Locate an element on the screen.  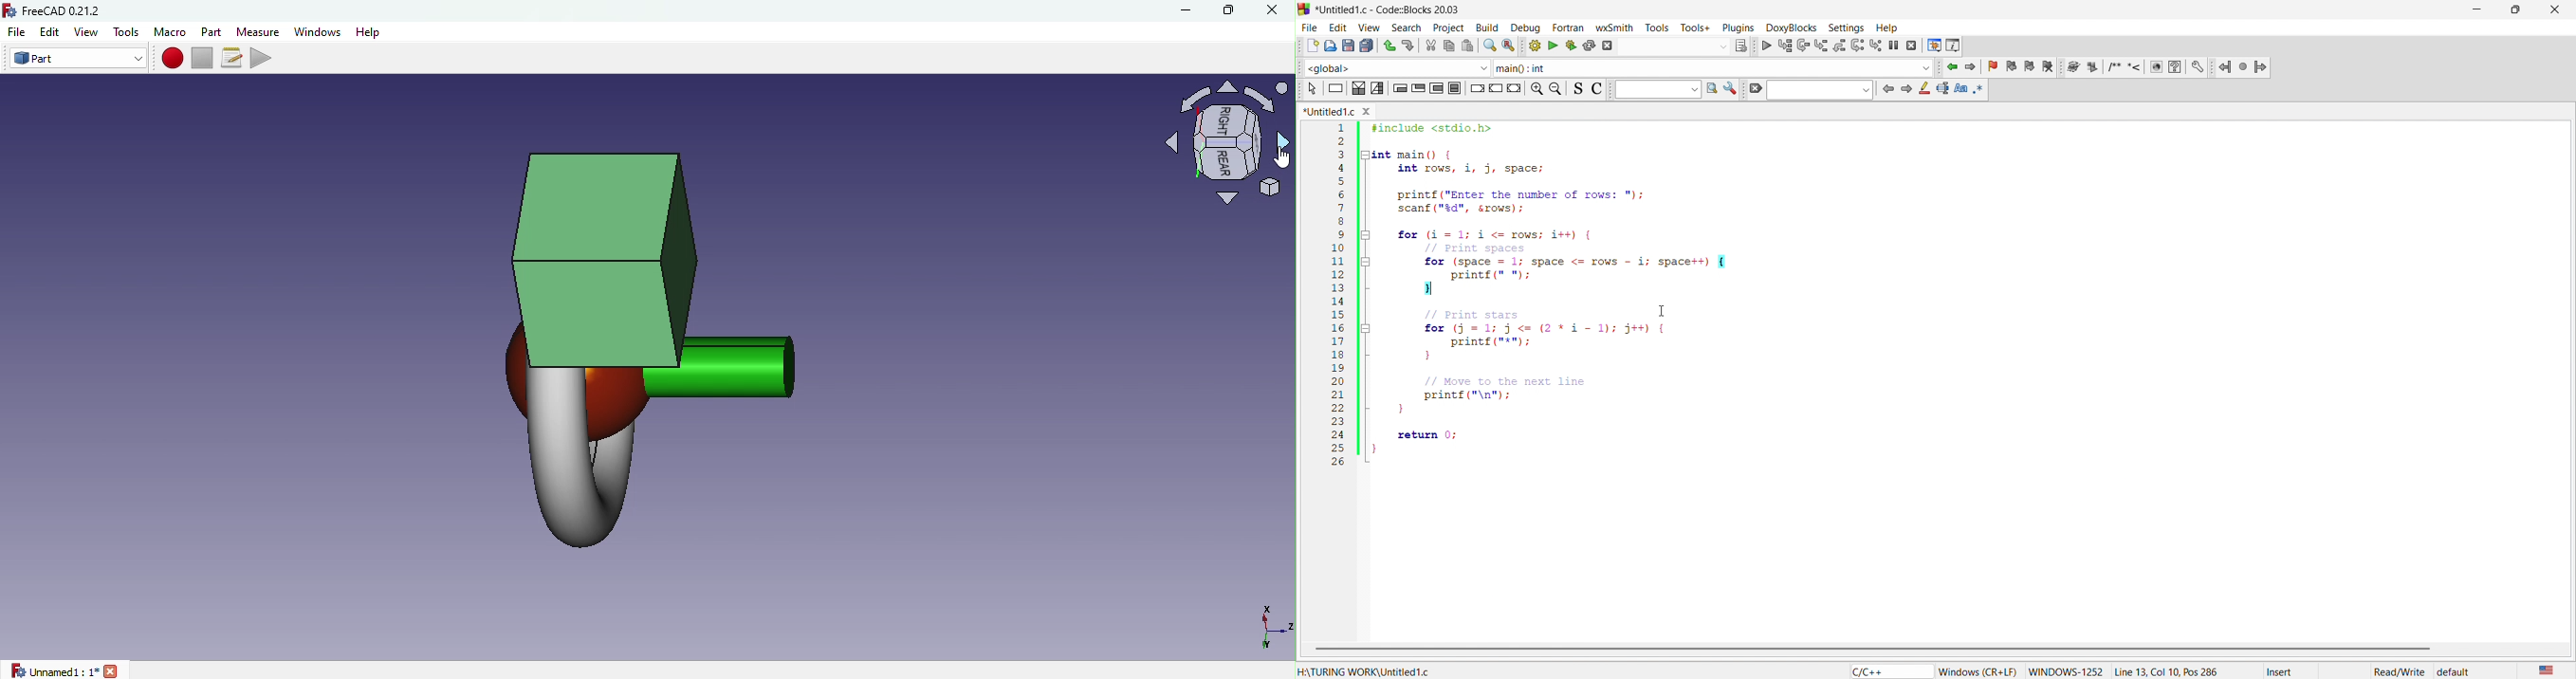
Extract is located at coordinates (2091, 68).